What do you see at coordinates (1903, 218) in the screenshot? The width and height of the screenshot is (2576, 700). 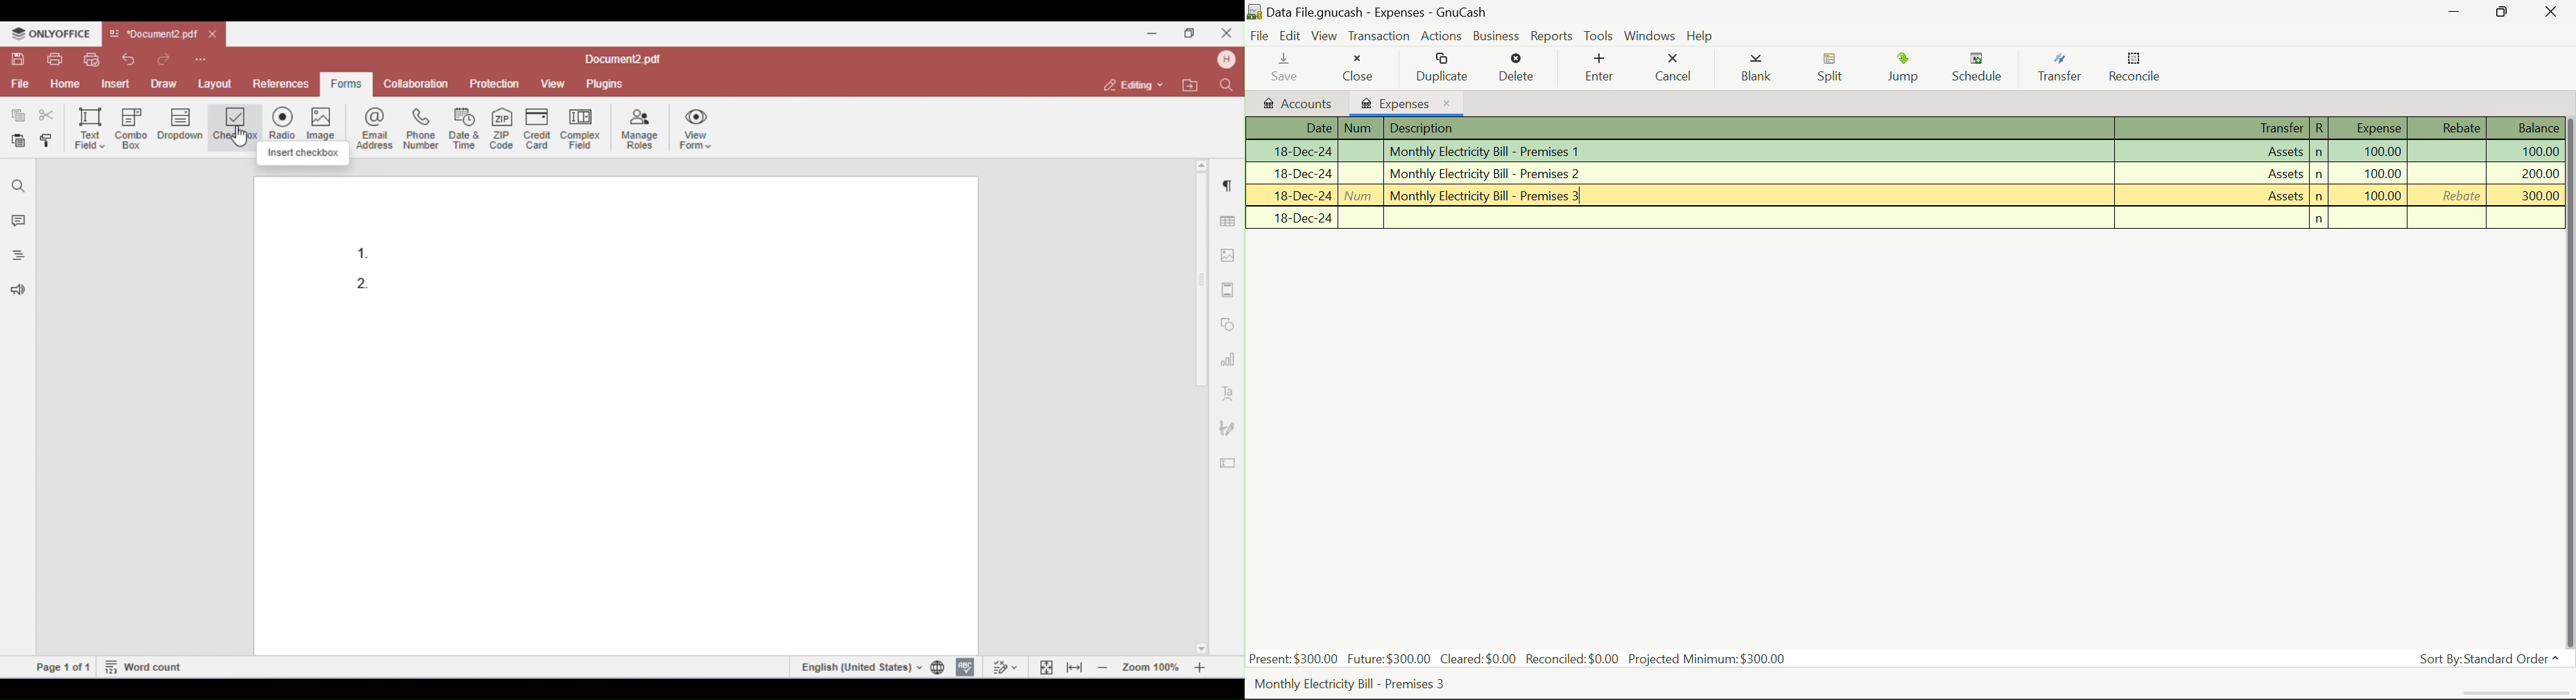 I see `New Transaction Field` at bounding box center [1903, 218].